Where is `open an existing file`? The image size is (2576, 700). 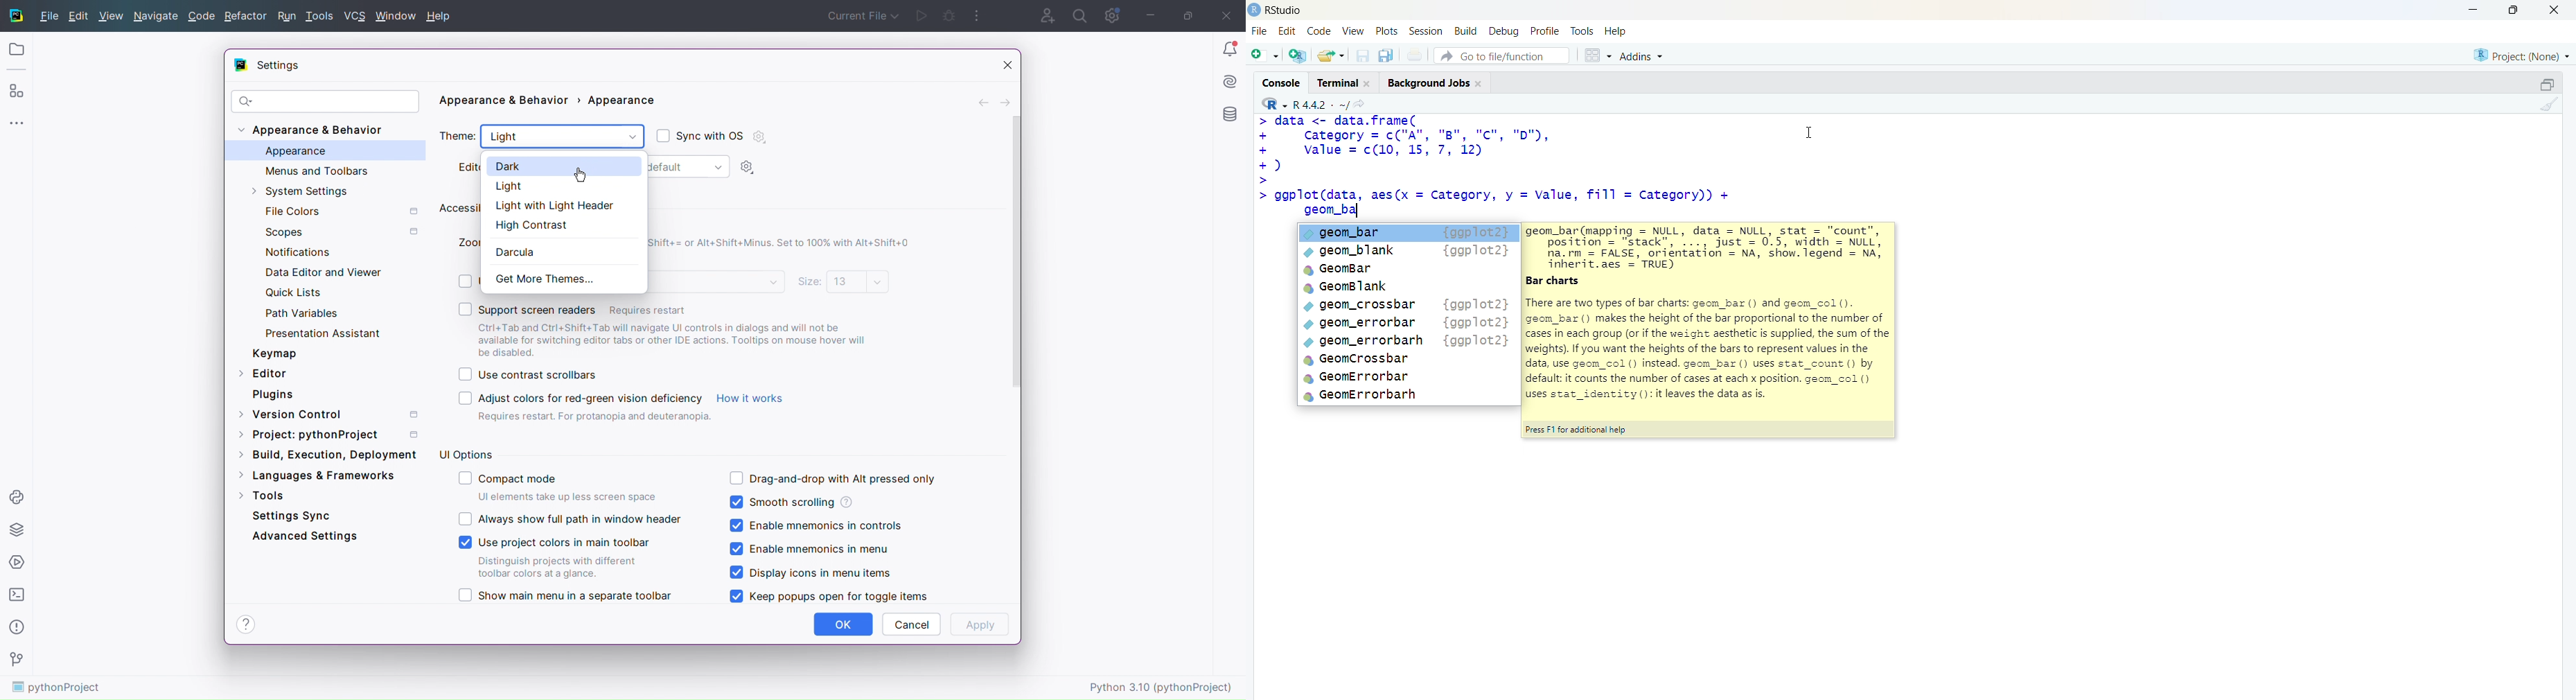 open an existing file is located at coordinates (1330, 55).